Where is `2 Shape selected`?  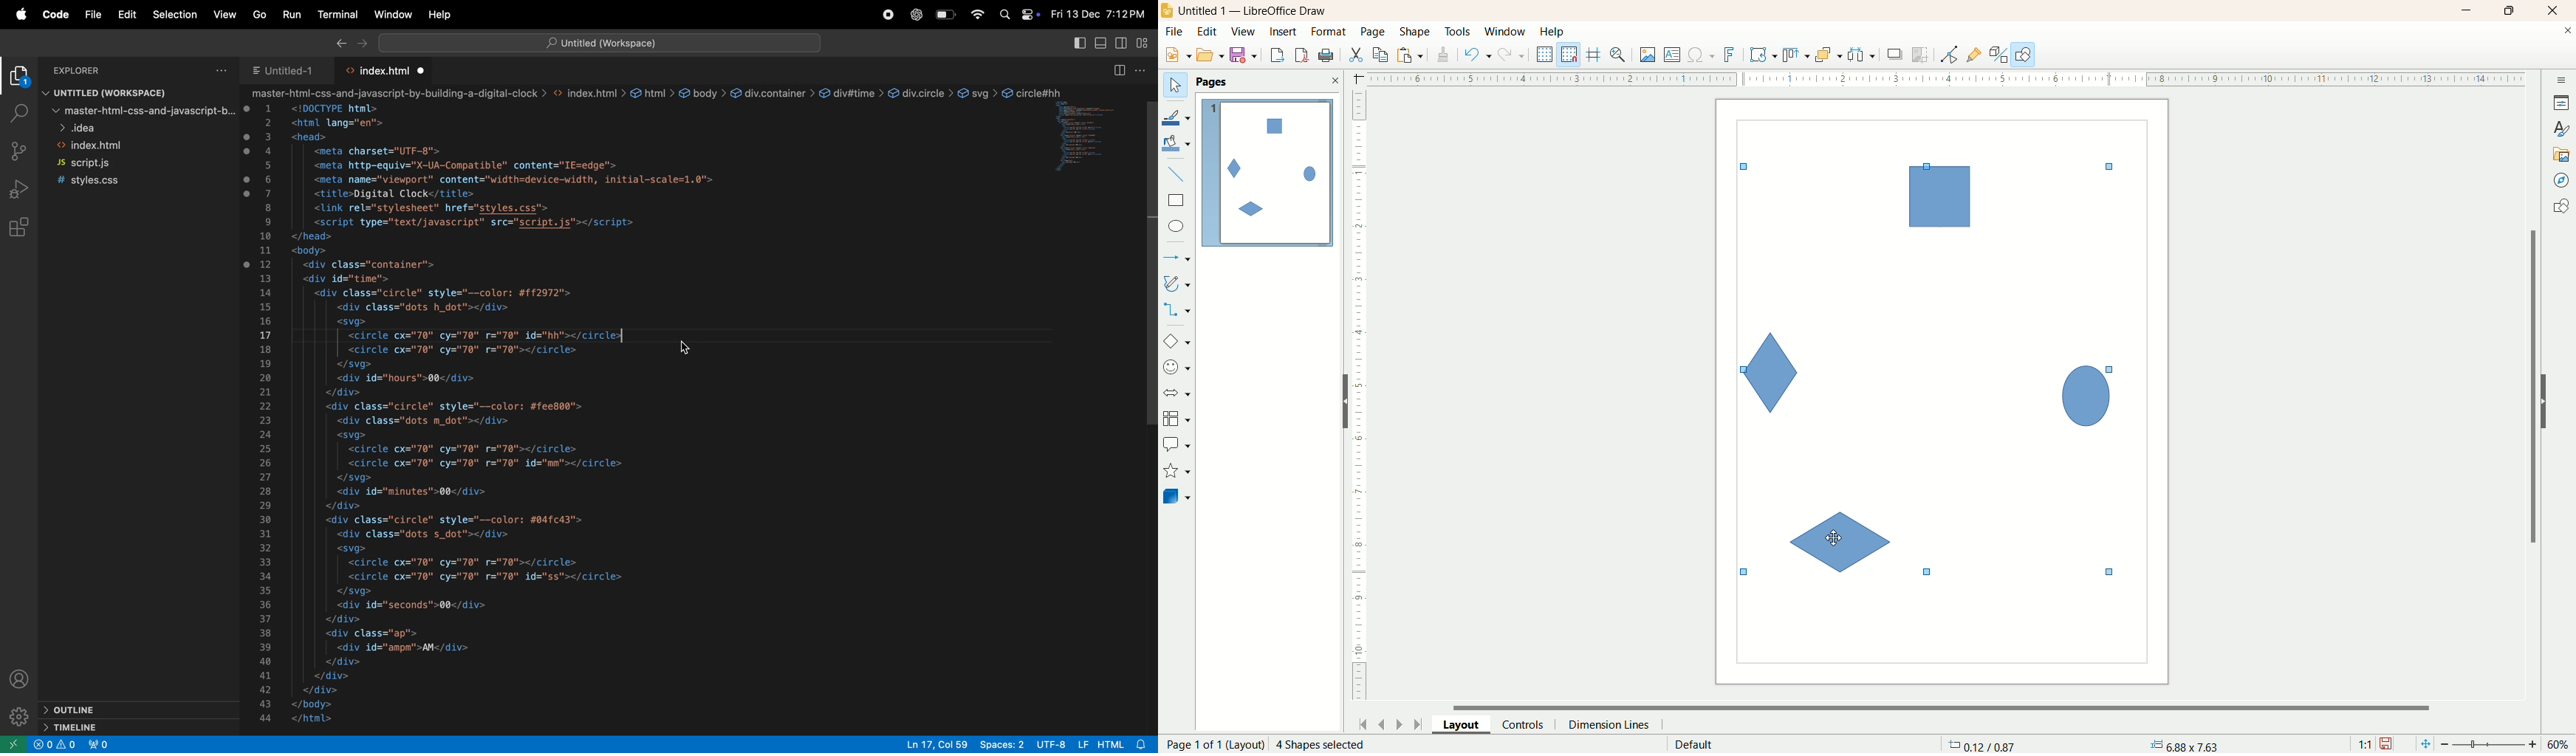
2 Shape selected is located at coordinates (1319, 744).